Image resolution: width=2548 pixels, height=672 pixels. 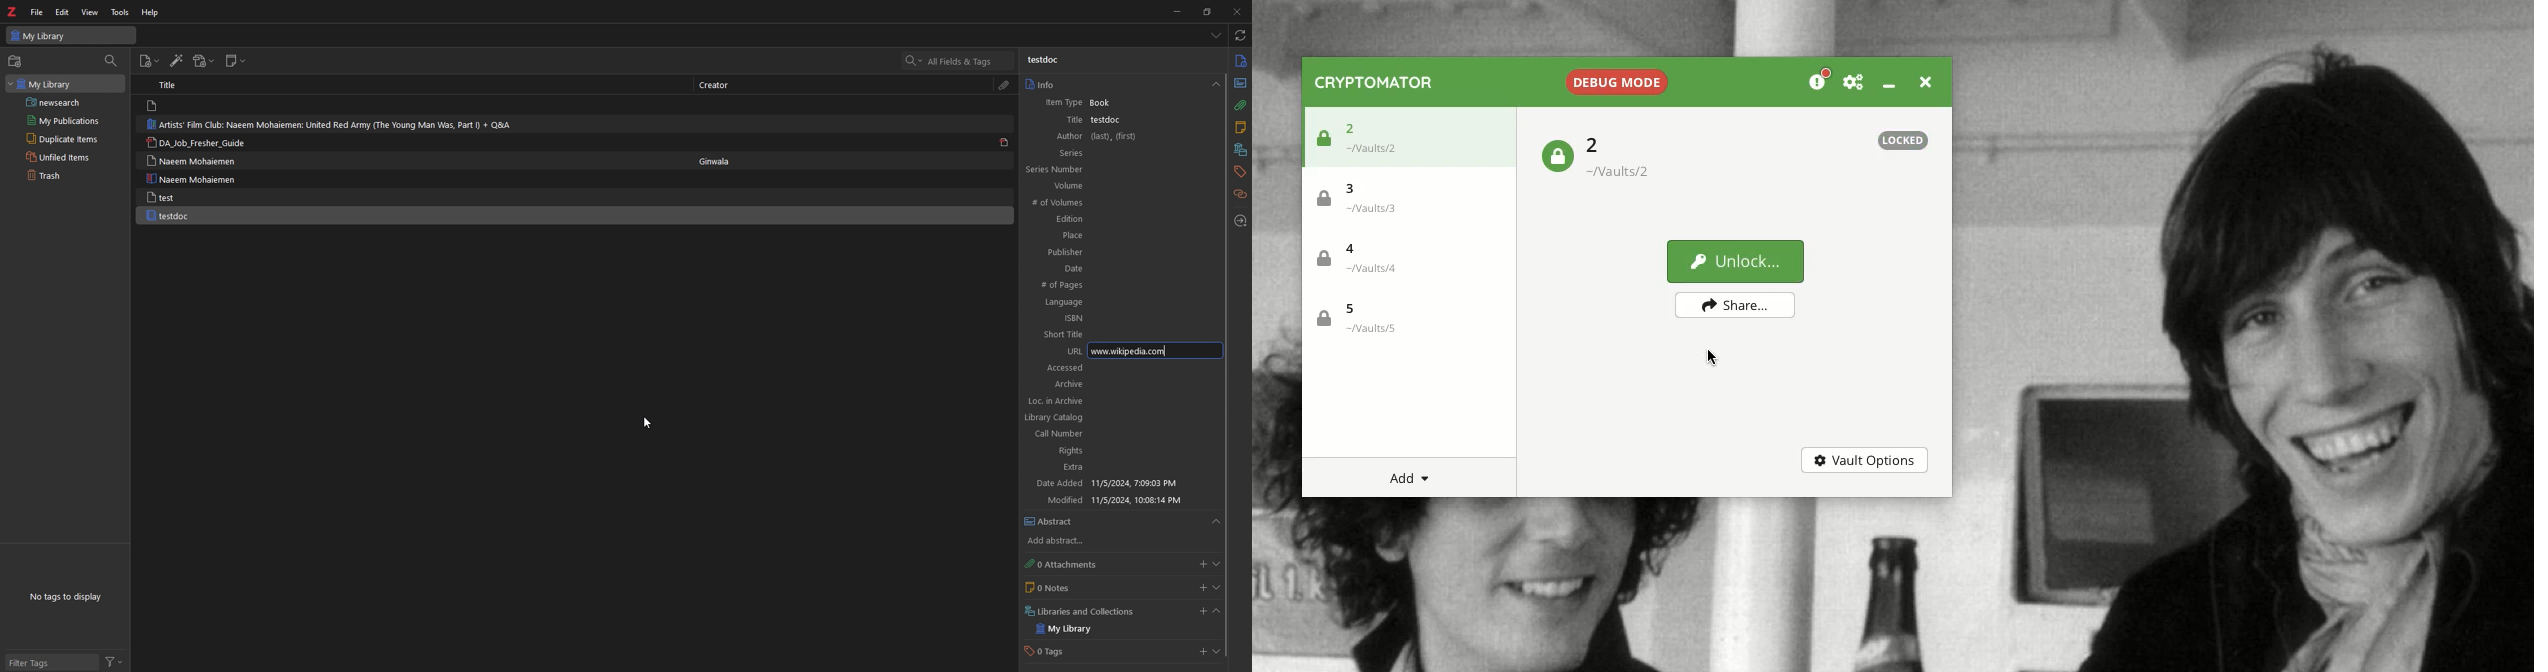 I want to click on filter items, so click(x=112, y=61).